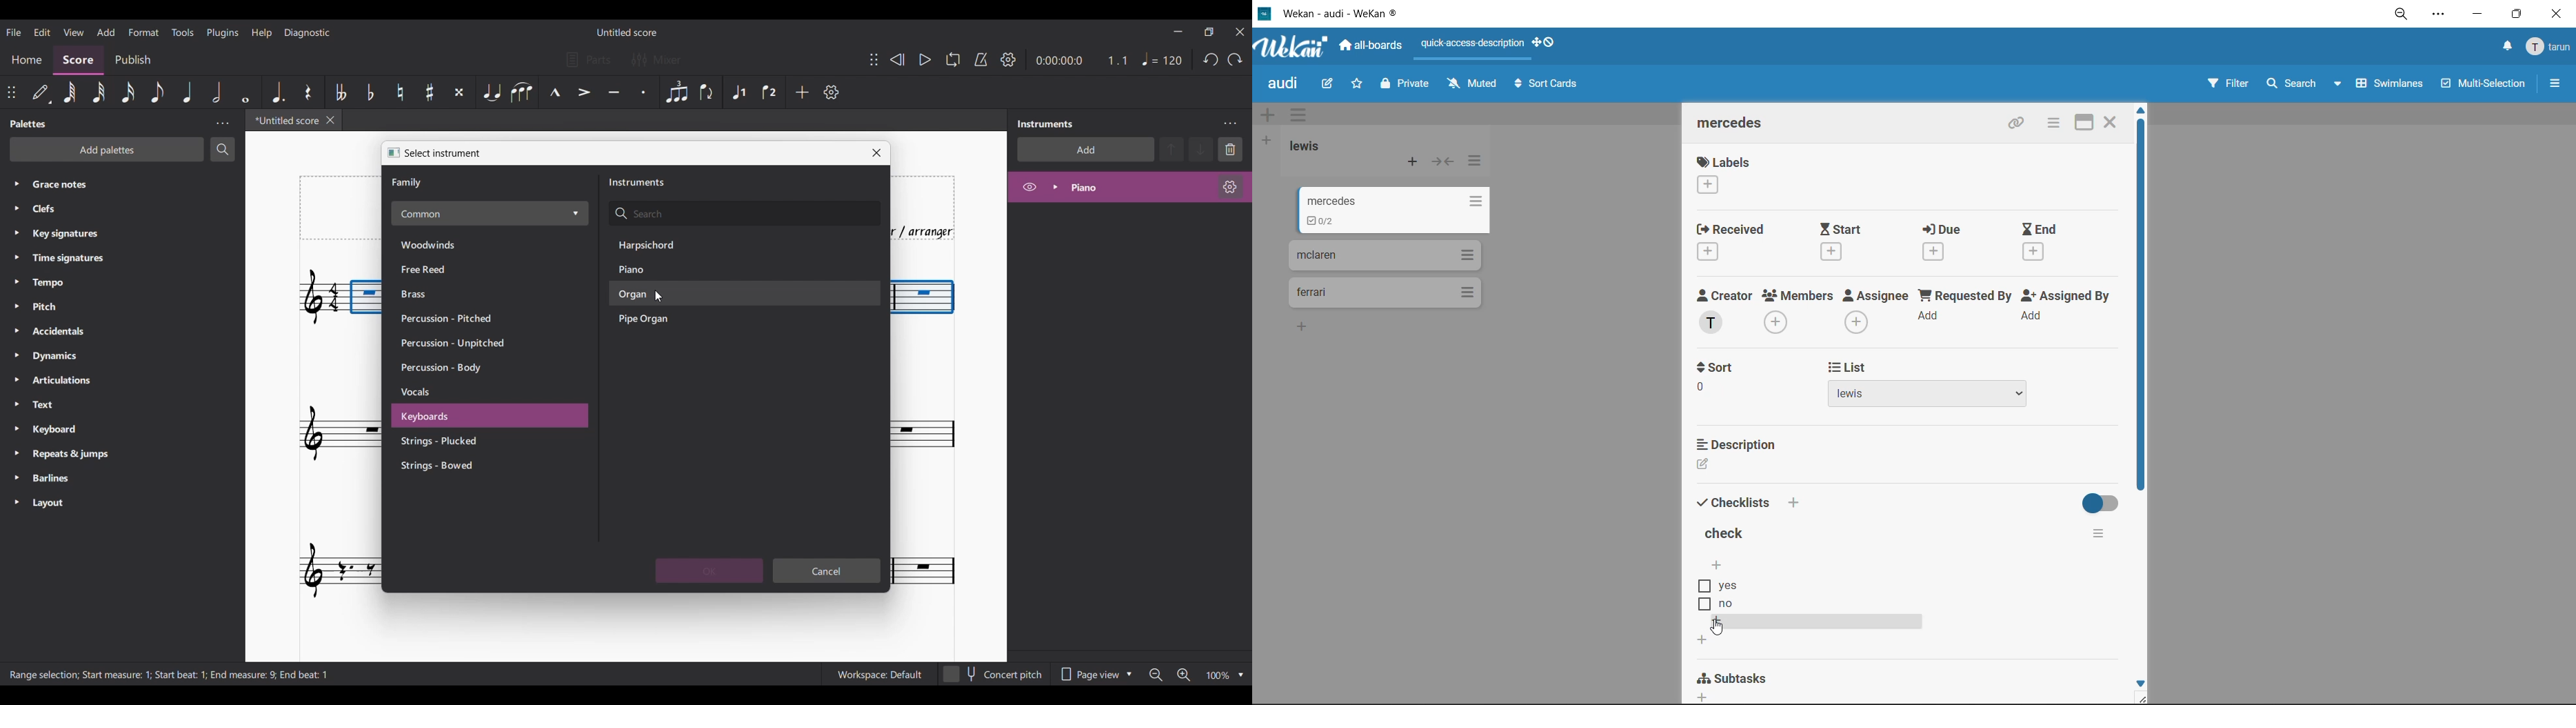 This screenshot has width=2576, height=728. Describe the element at coordinates (1309, 148) in the screenshot. I see `list title` at that location.